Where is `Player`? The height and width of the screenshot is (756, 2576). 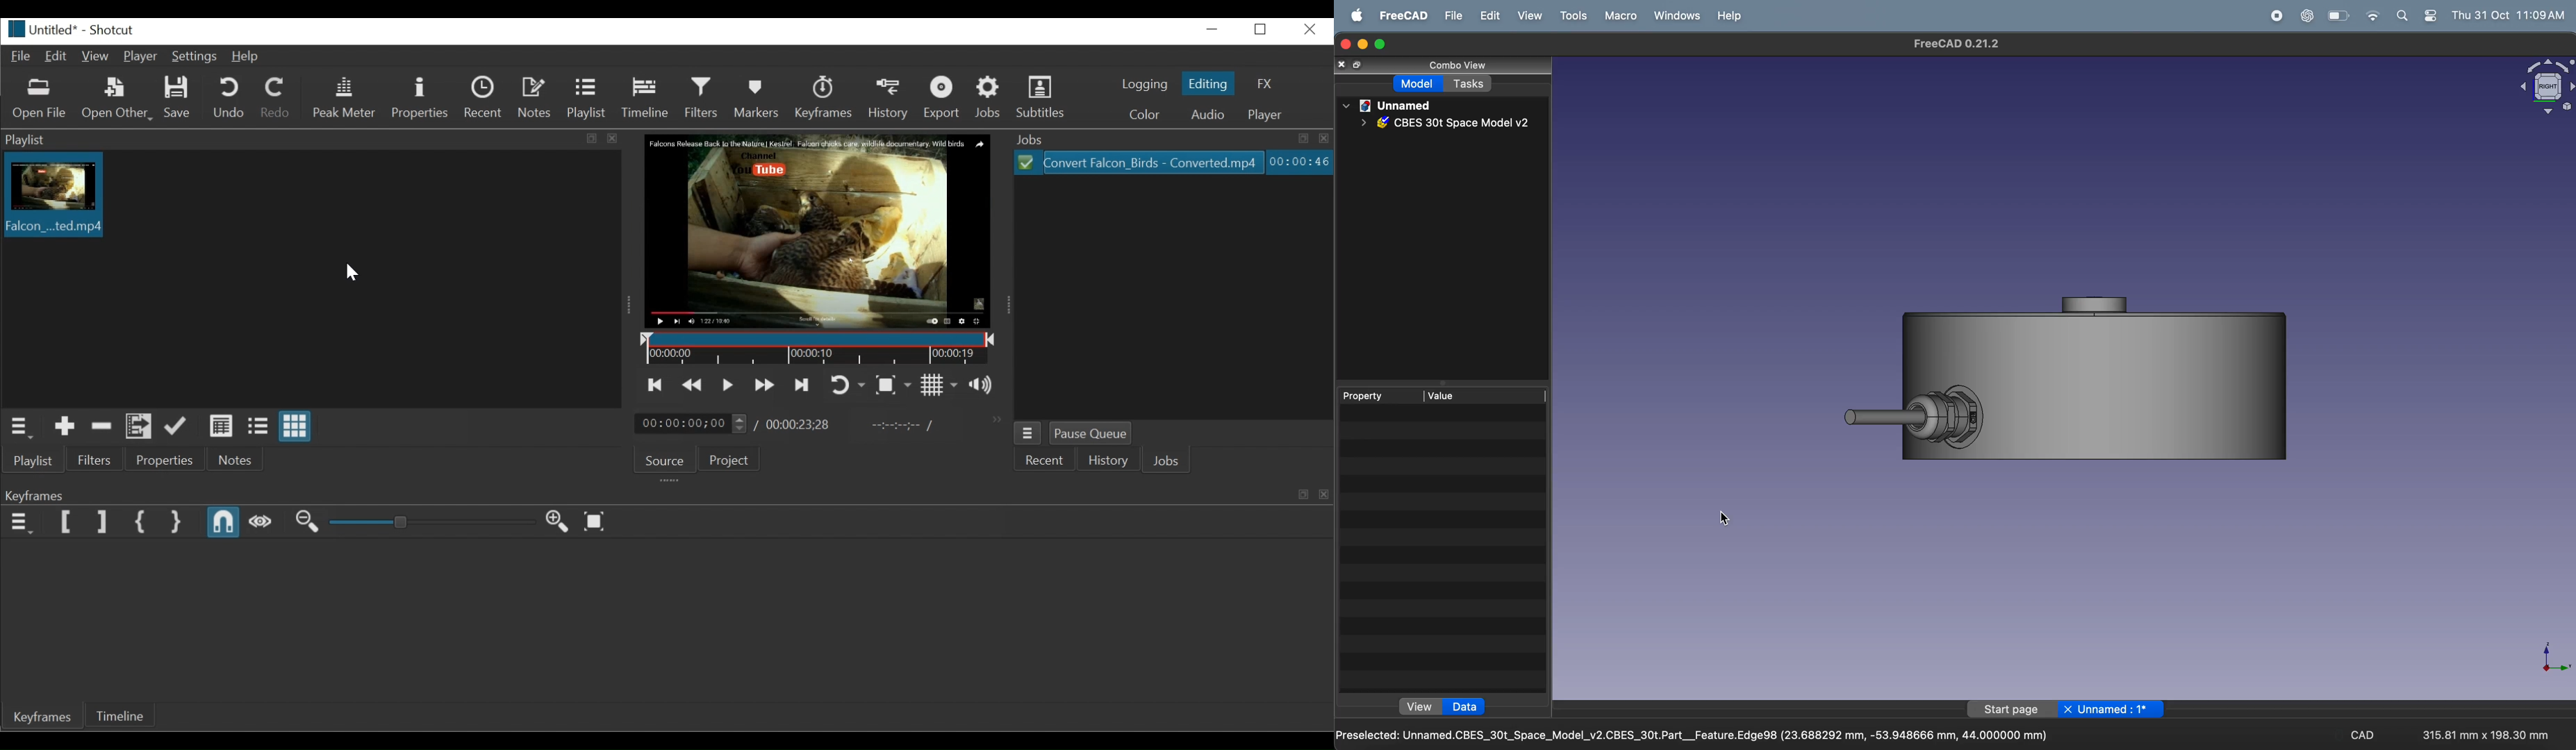 Player is located at coordinates (1266, 115).